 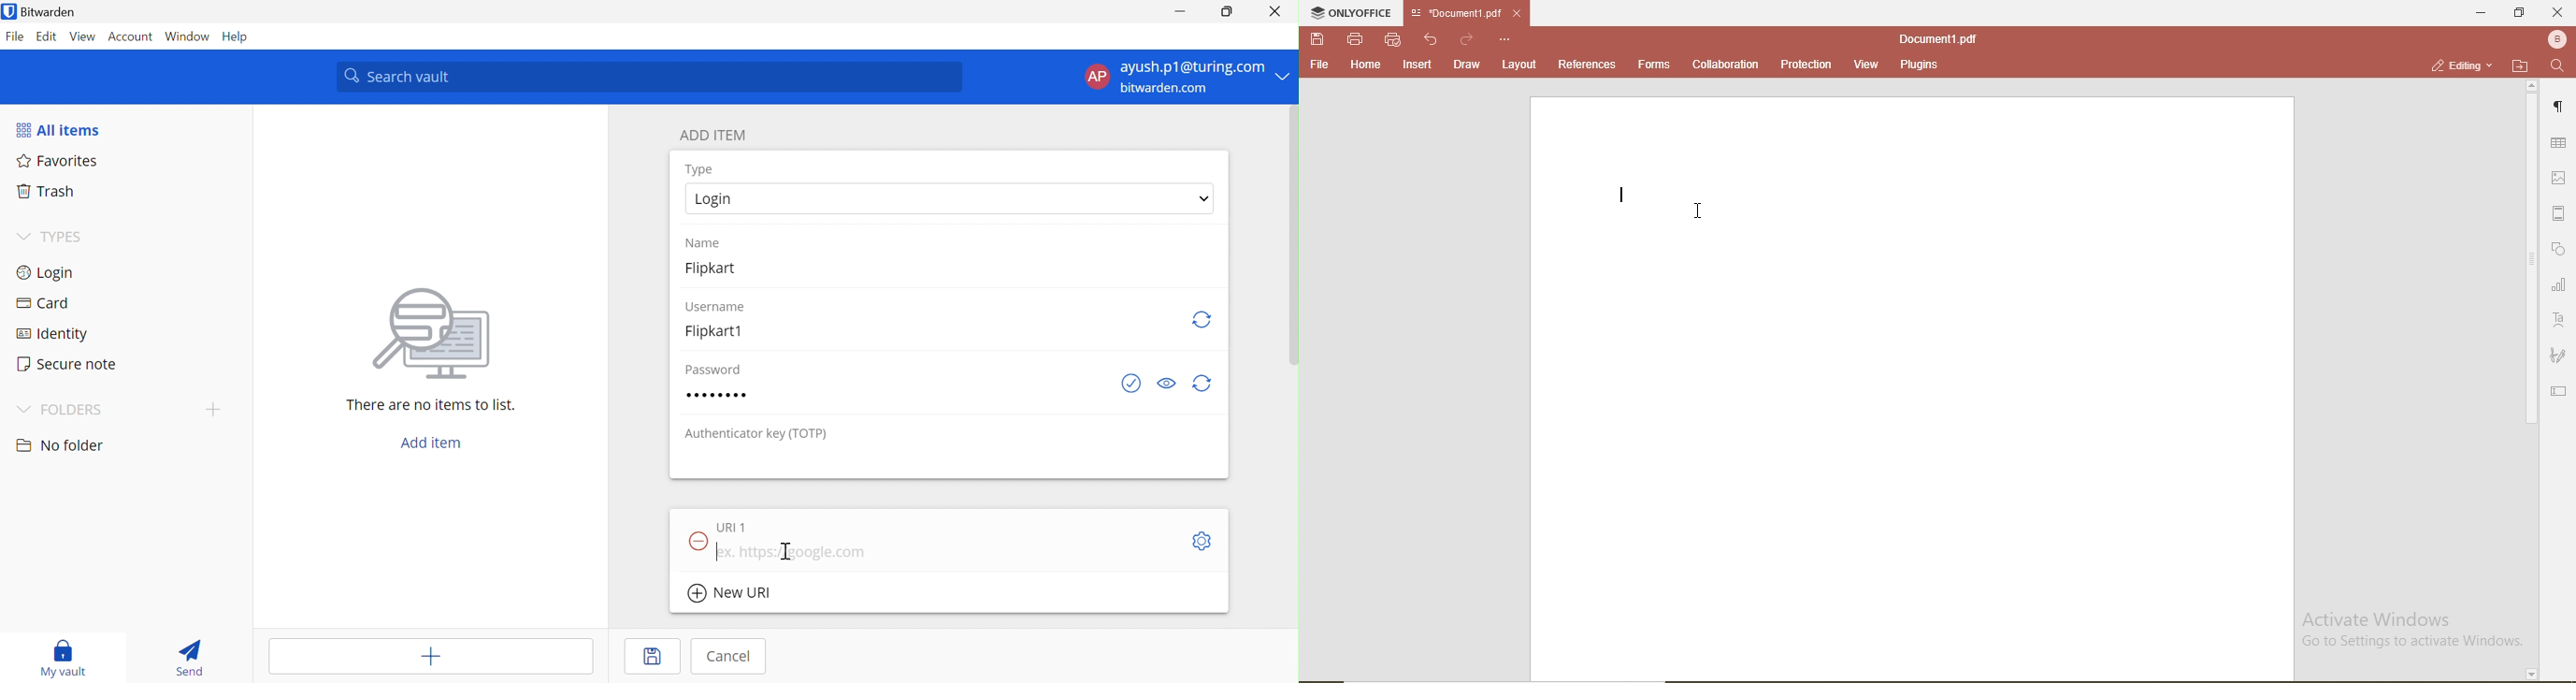 I want to click on ayush.p1@gmail.com, so click(x=1190, y=69).